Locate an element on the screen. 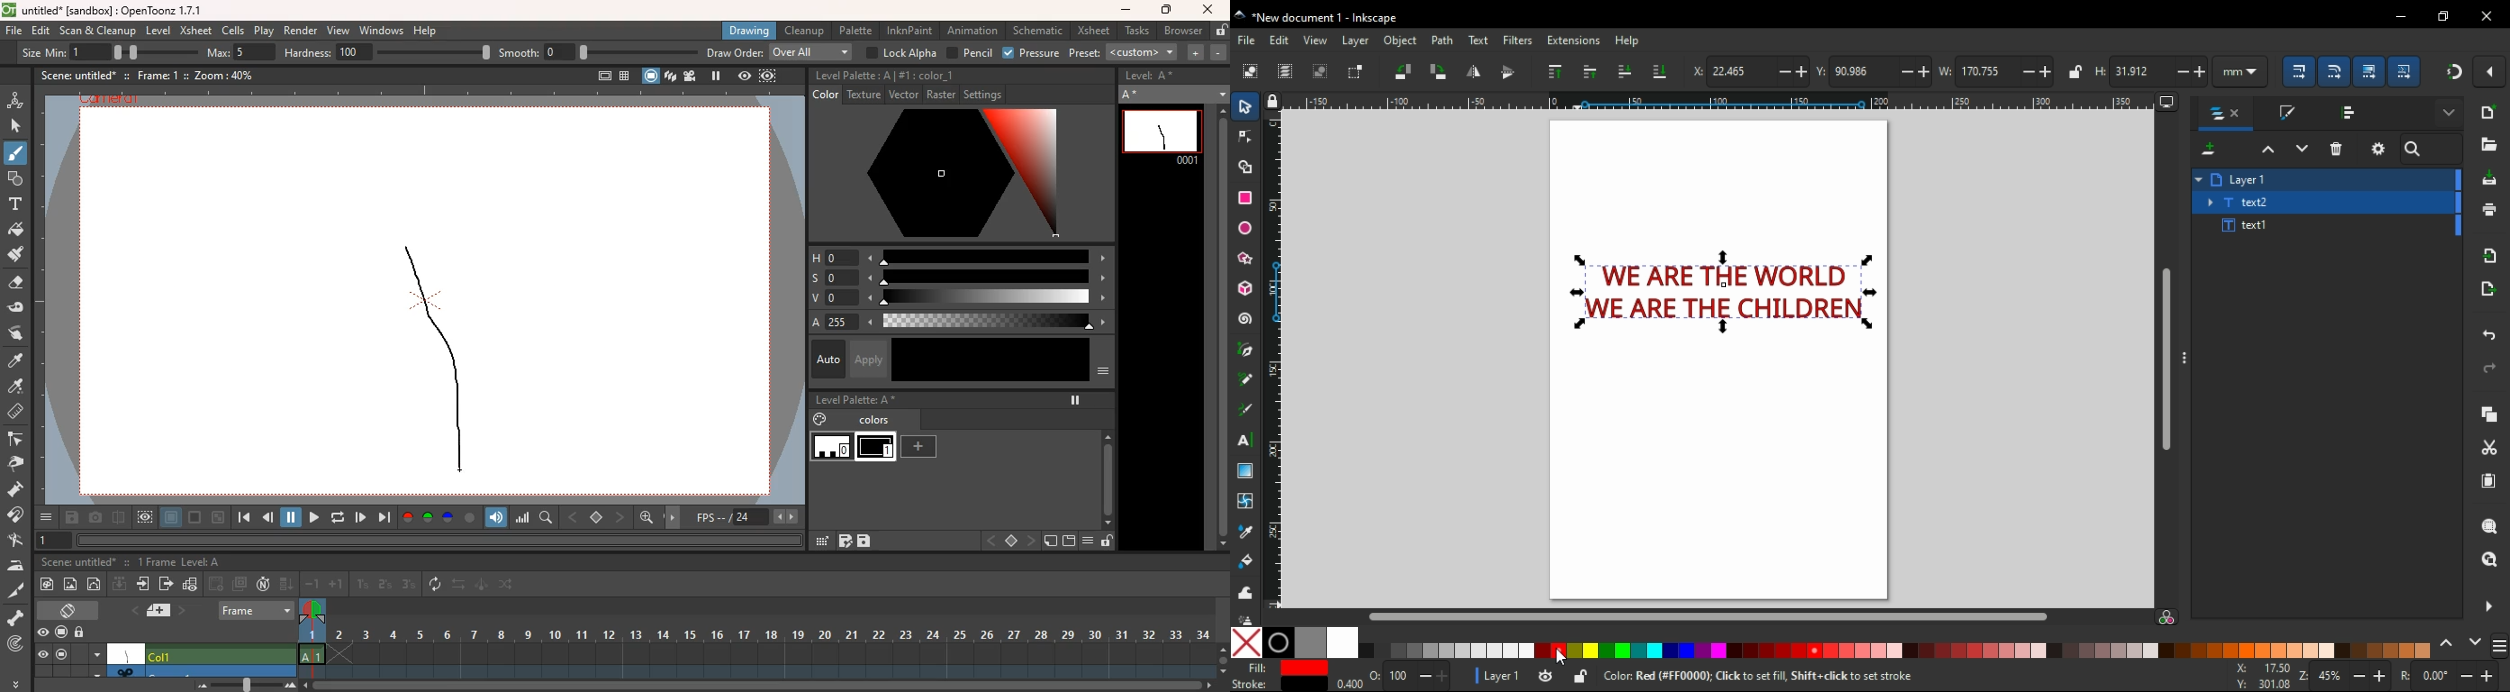 The height and width of the screenshot is (700, 2520). tweak tool is located at coordinates (1246, 590).